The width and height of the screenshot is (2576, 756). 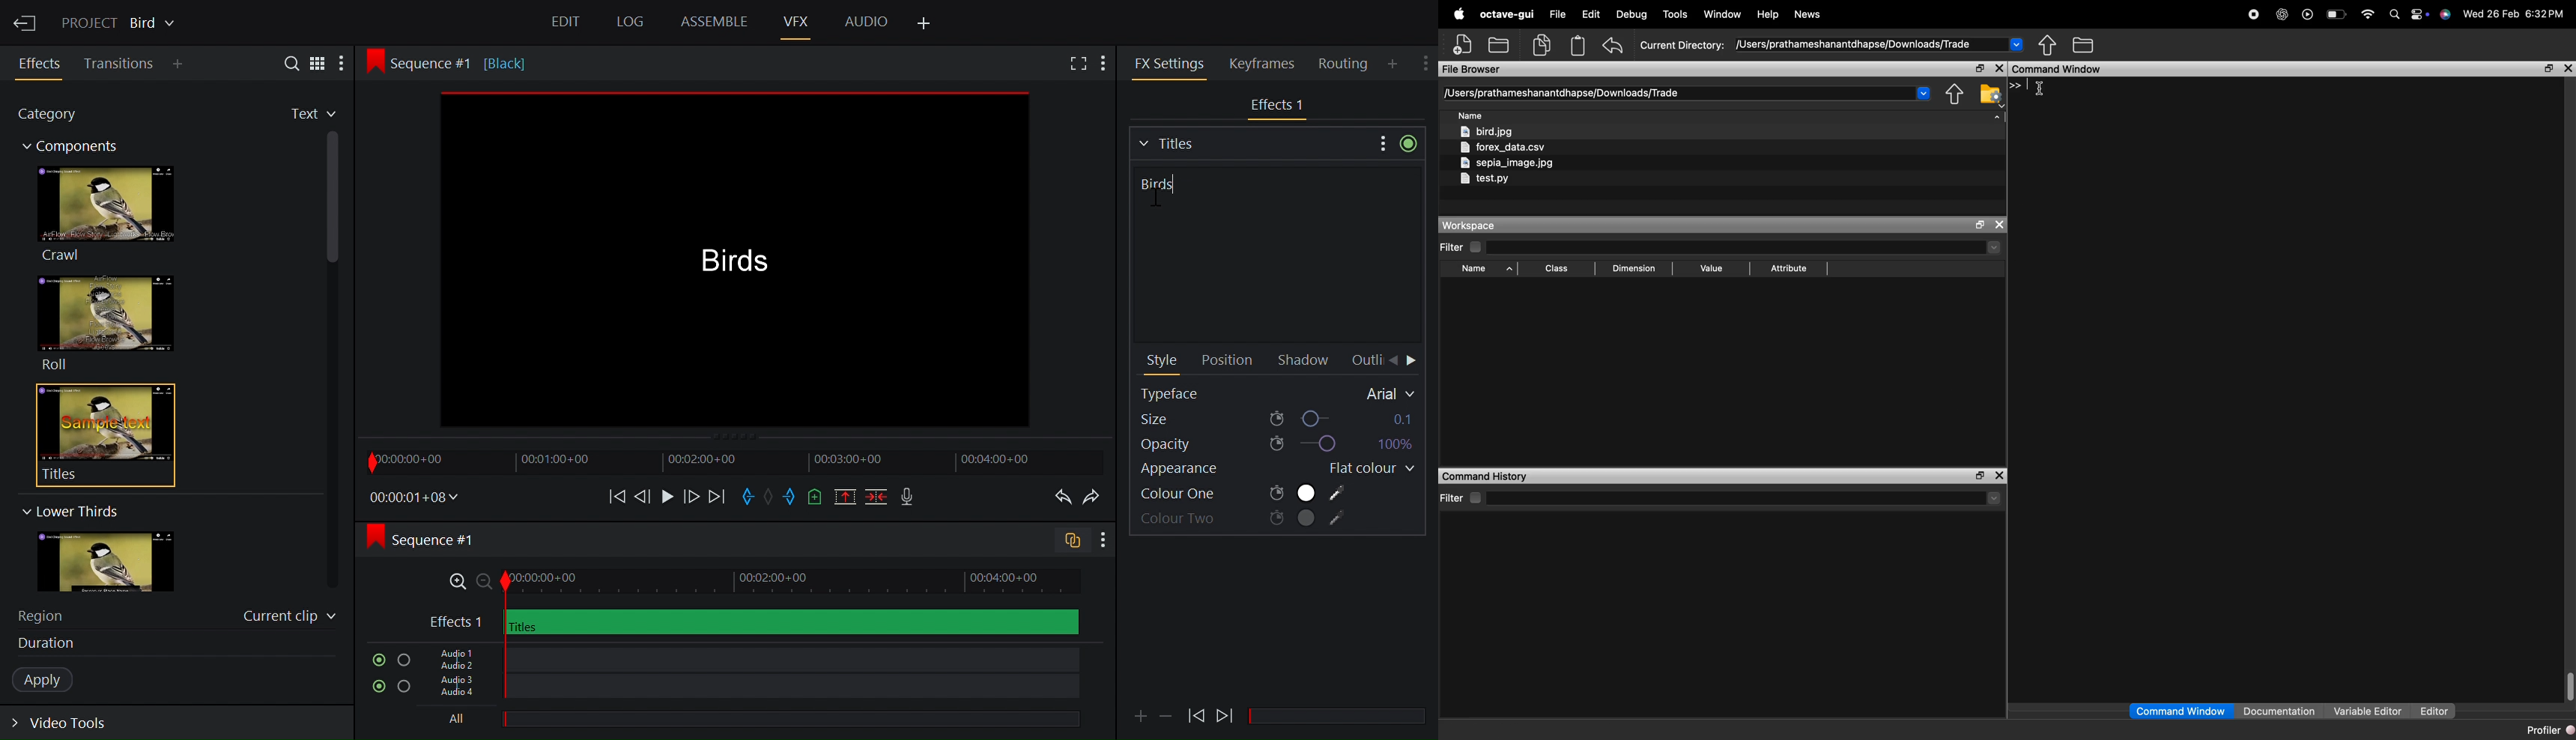 What do you see at coordinates (1976, 476) in the screenshot?
I see `maximize` at bounding box center [1976, 476].